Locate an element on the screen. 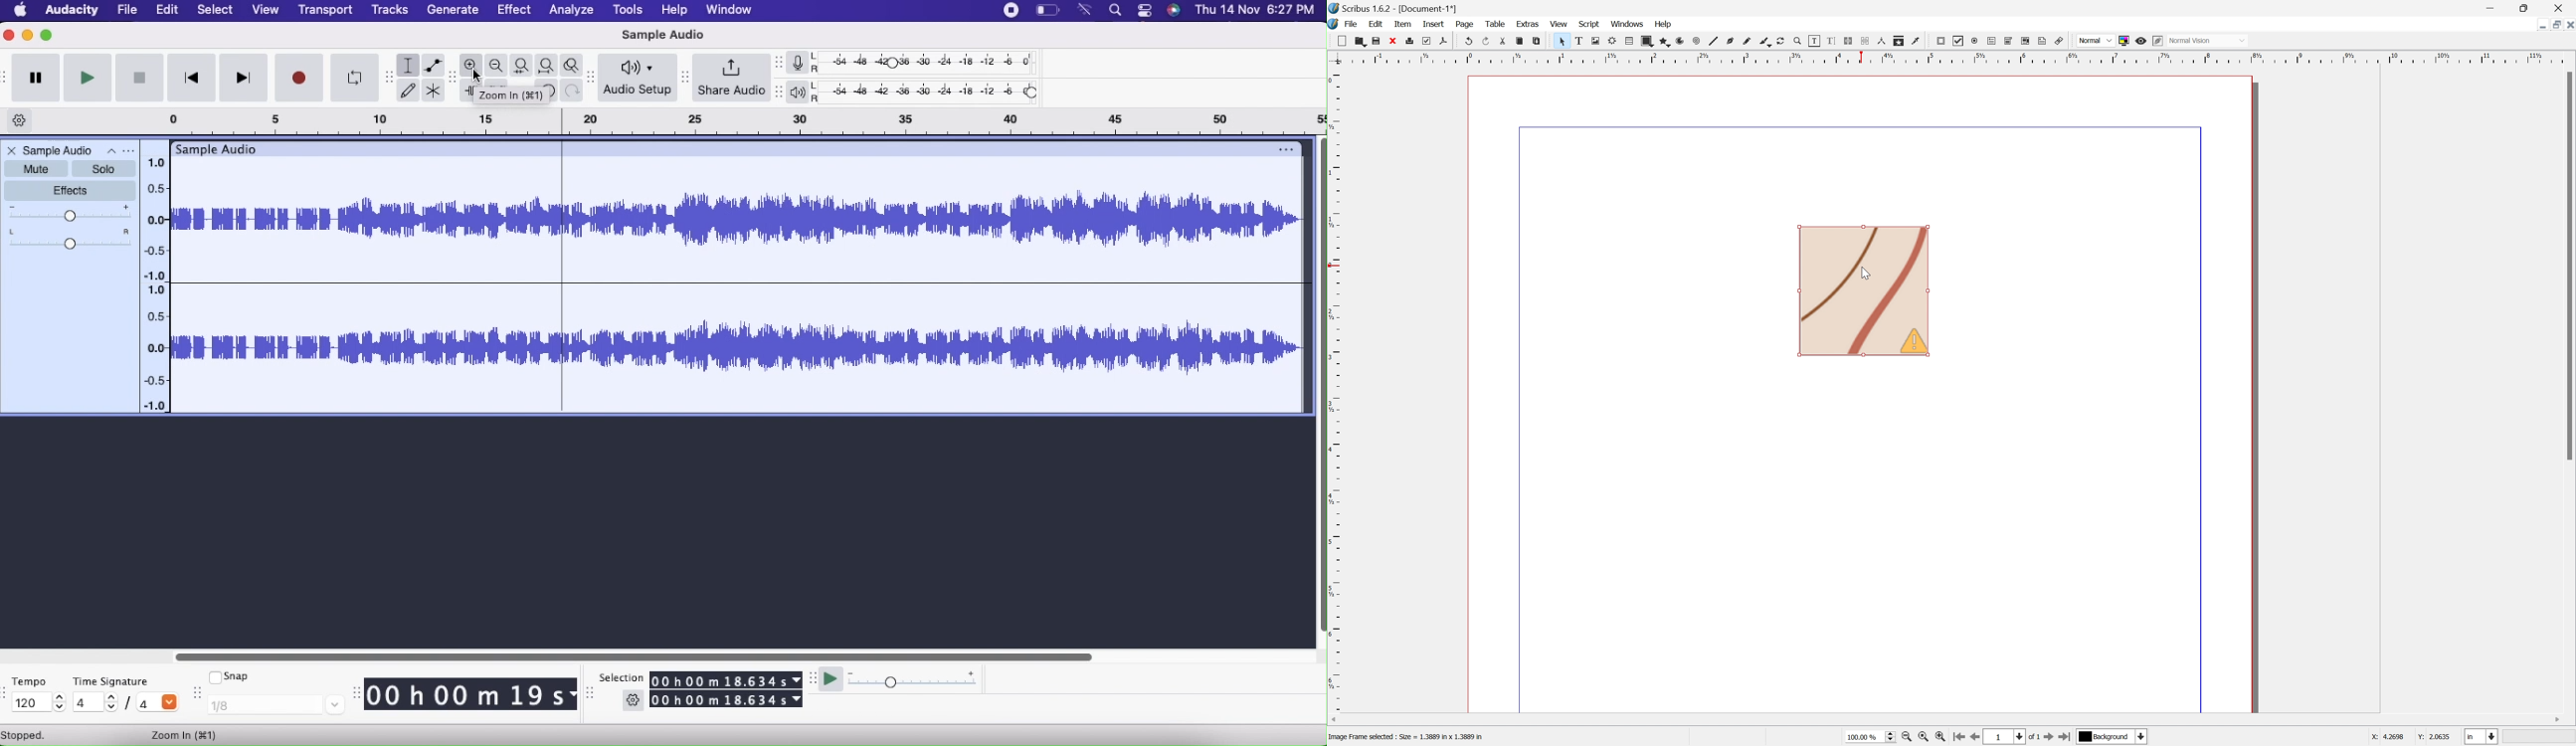 The image size is (2576, 756). 4 is located at coordinates (157, 704).